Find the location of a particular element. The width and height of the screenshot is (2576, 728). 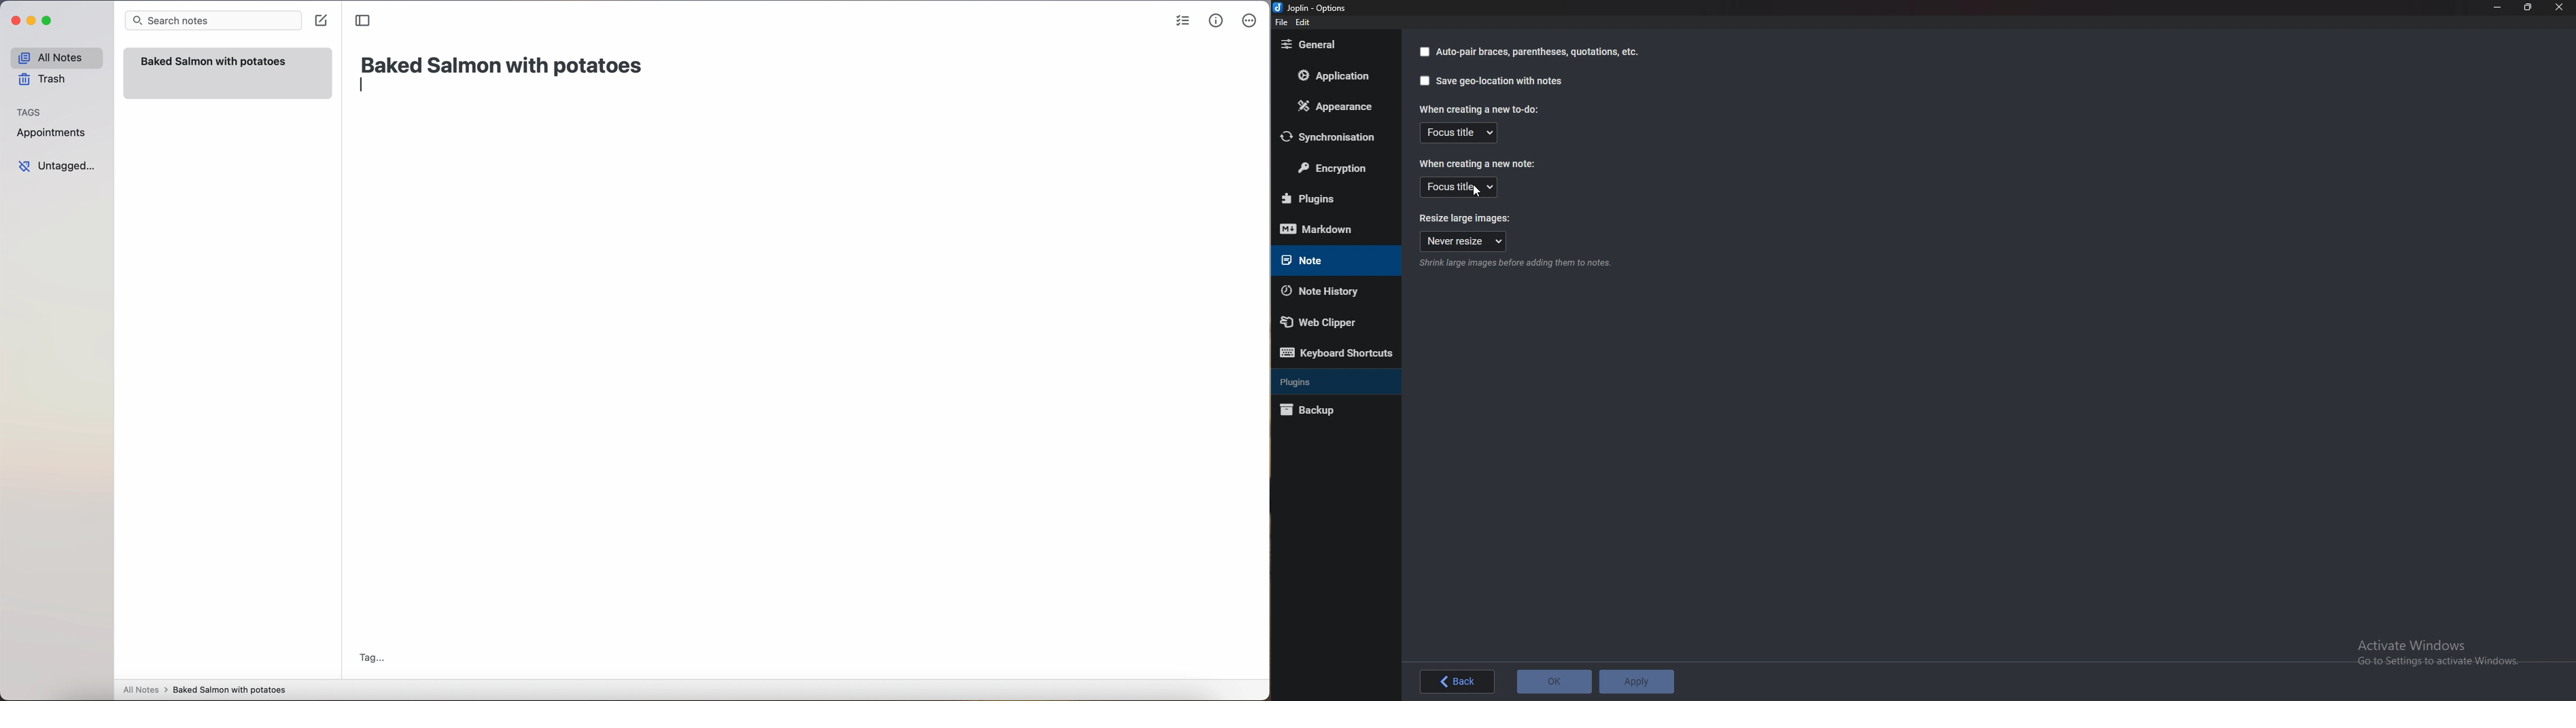

Focus title is located at coordinates (1459, 132).